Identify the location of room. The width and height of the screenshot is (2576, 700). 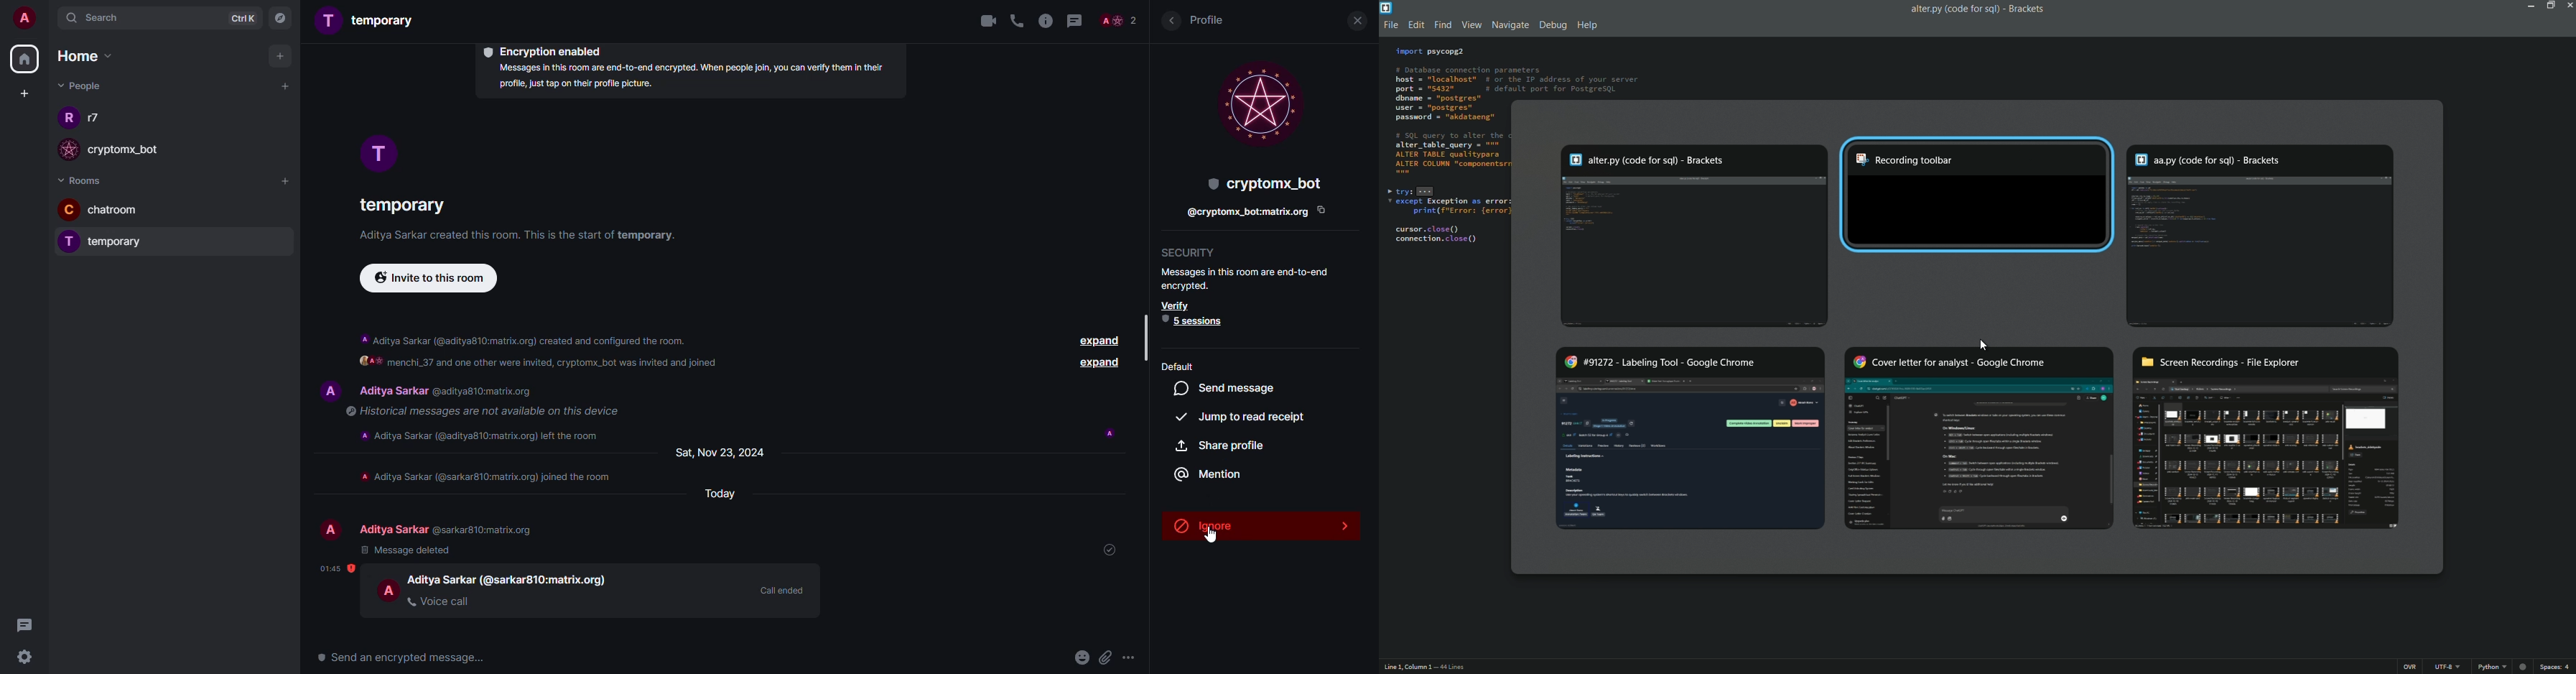
(368, 21).